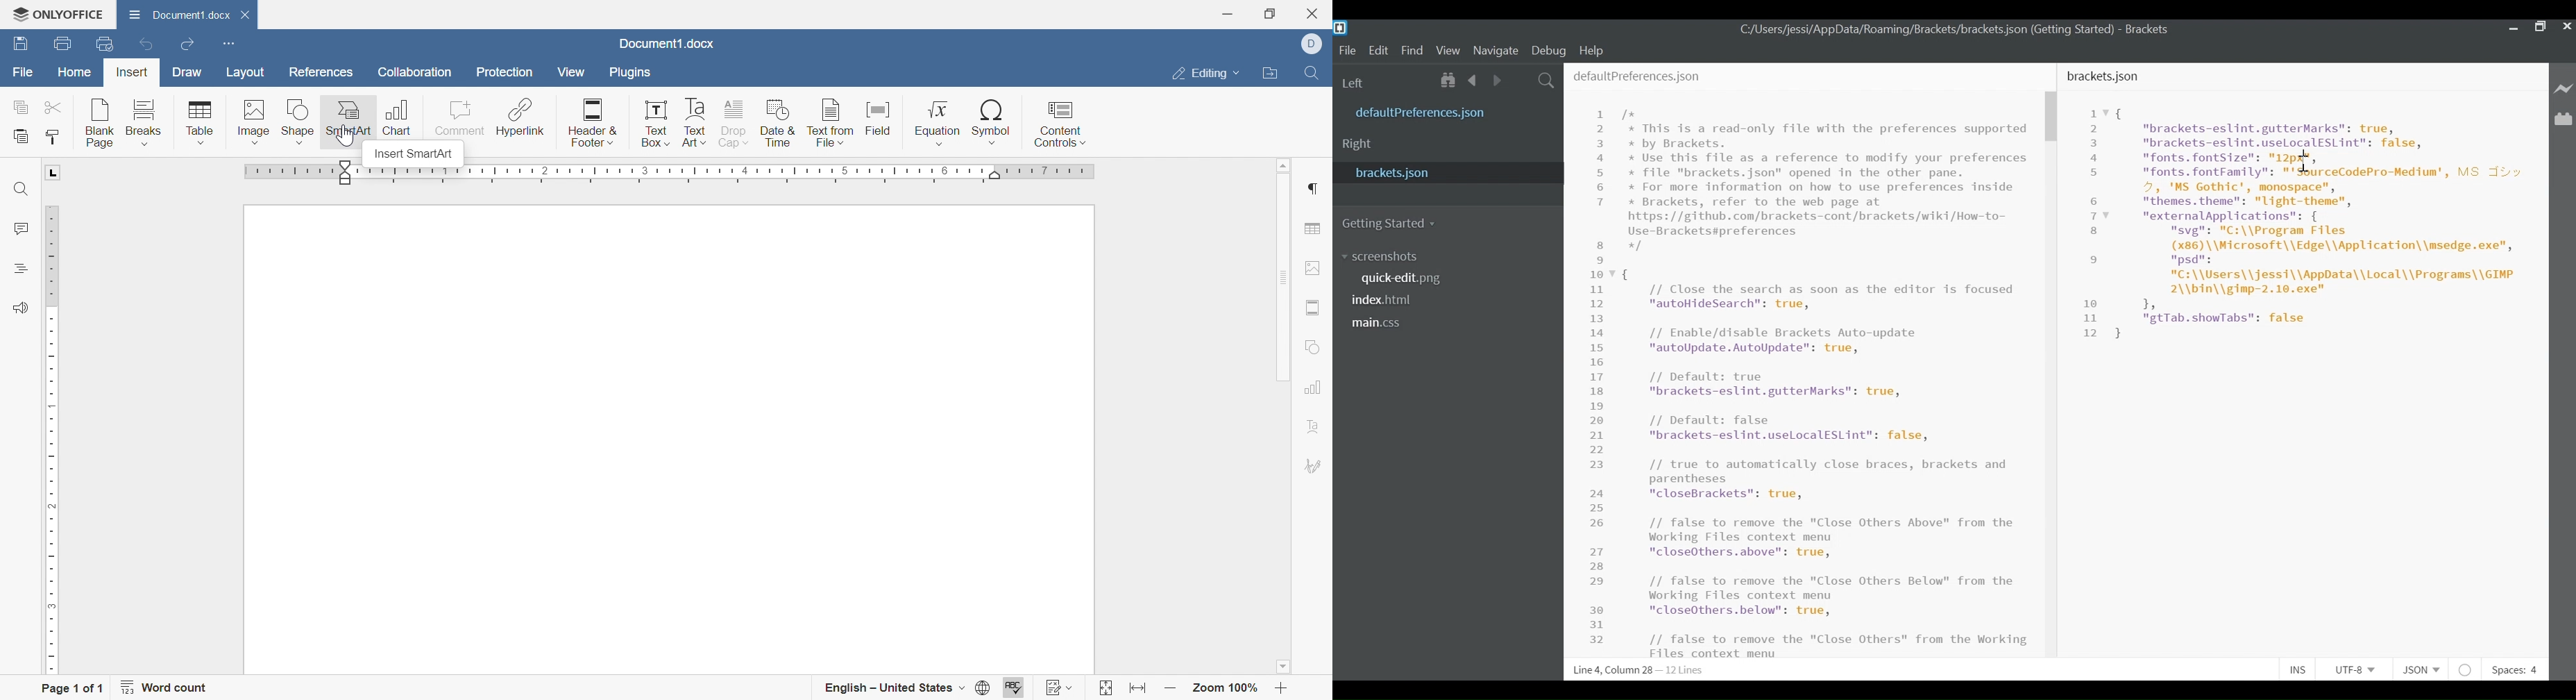 The image size is (2576, 700). I want to click on Close, so click(248, 13).